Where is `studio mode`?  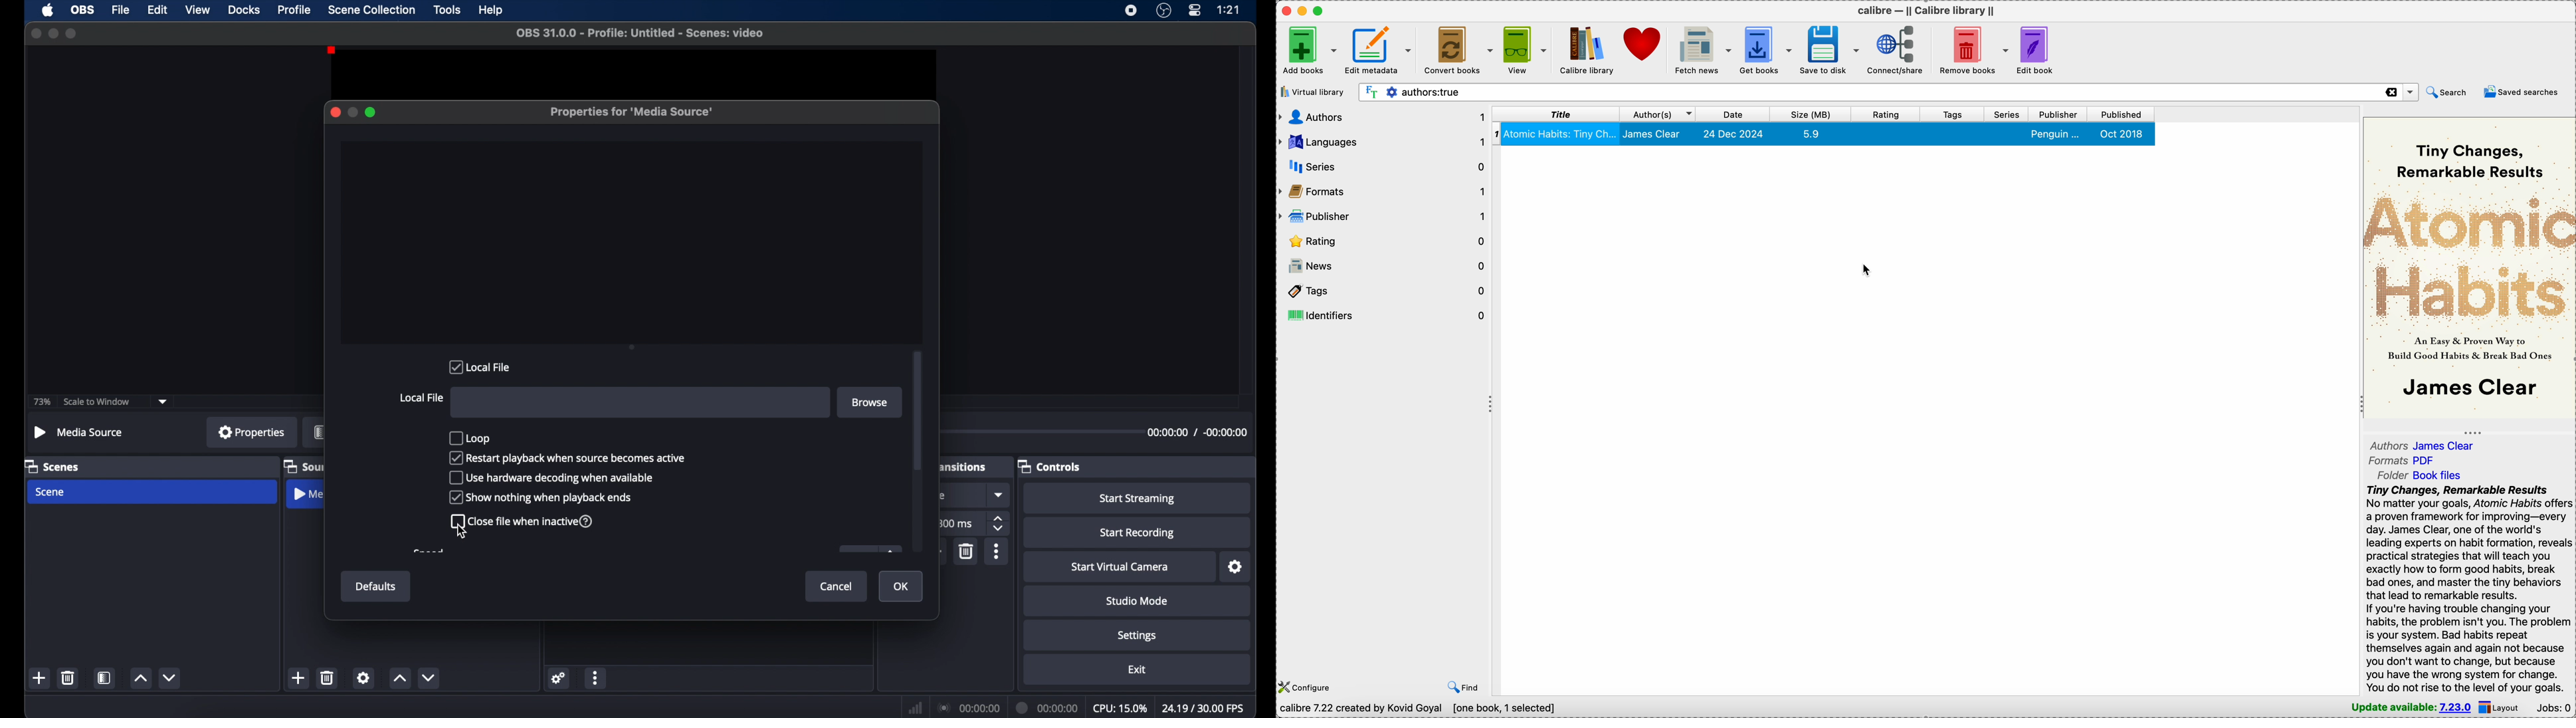
studio mode is located at coordinates (1135, 601).